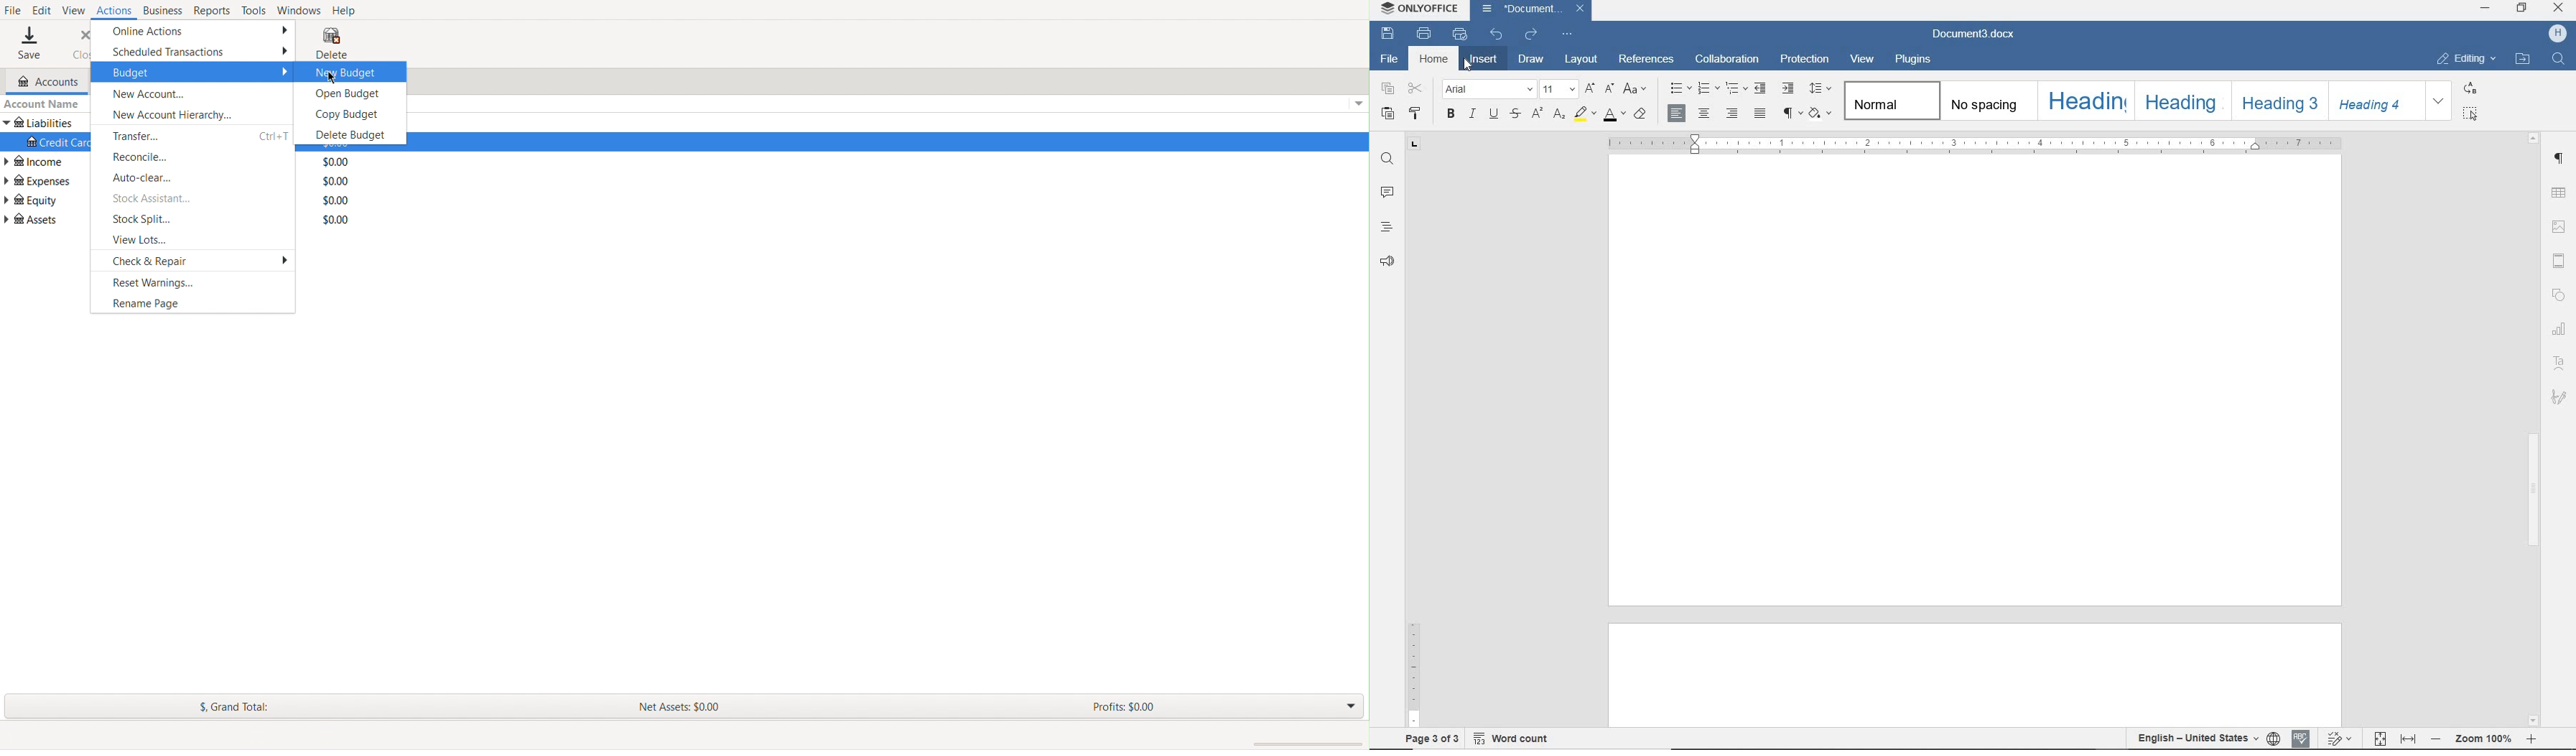 The height and width of the screenshot is (756, 2576). Describe the element at coordinates (2197, 739) in the screenshot. I see `TEXT LANGUAGE` at that location.